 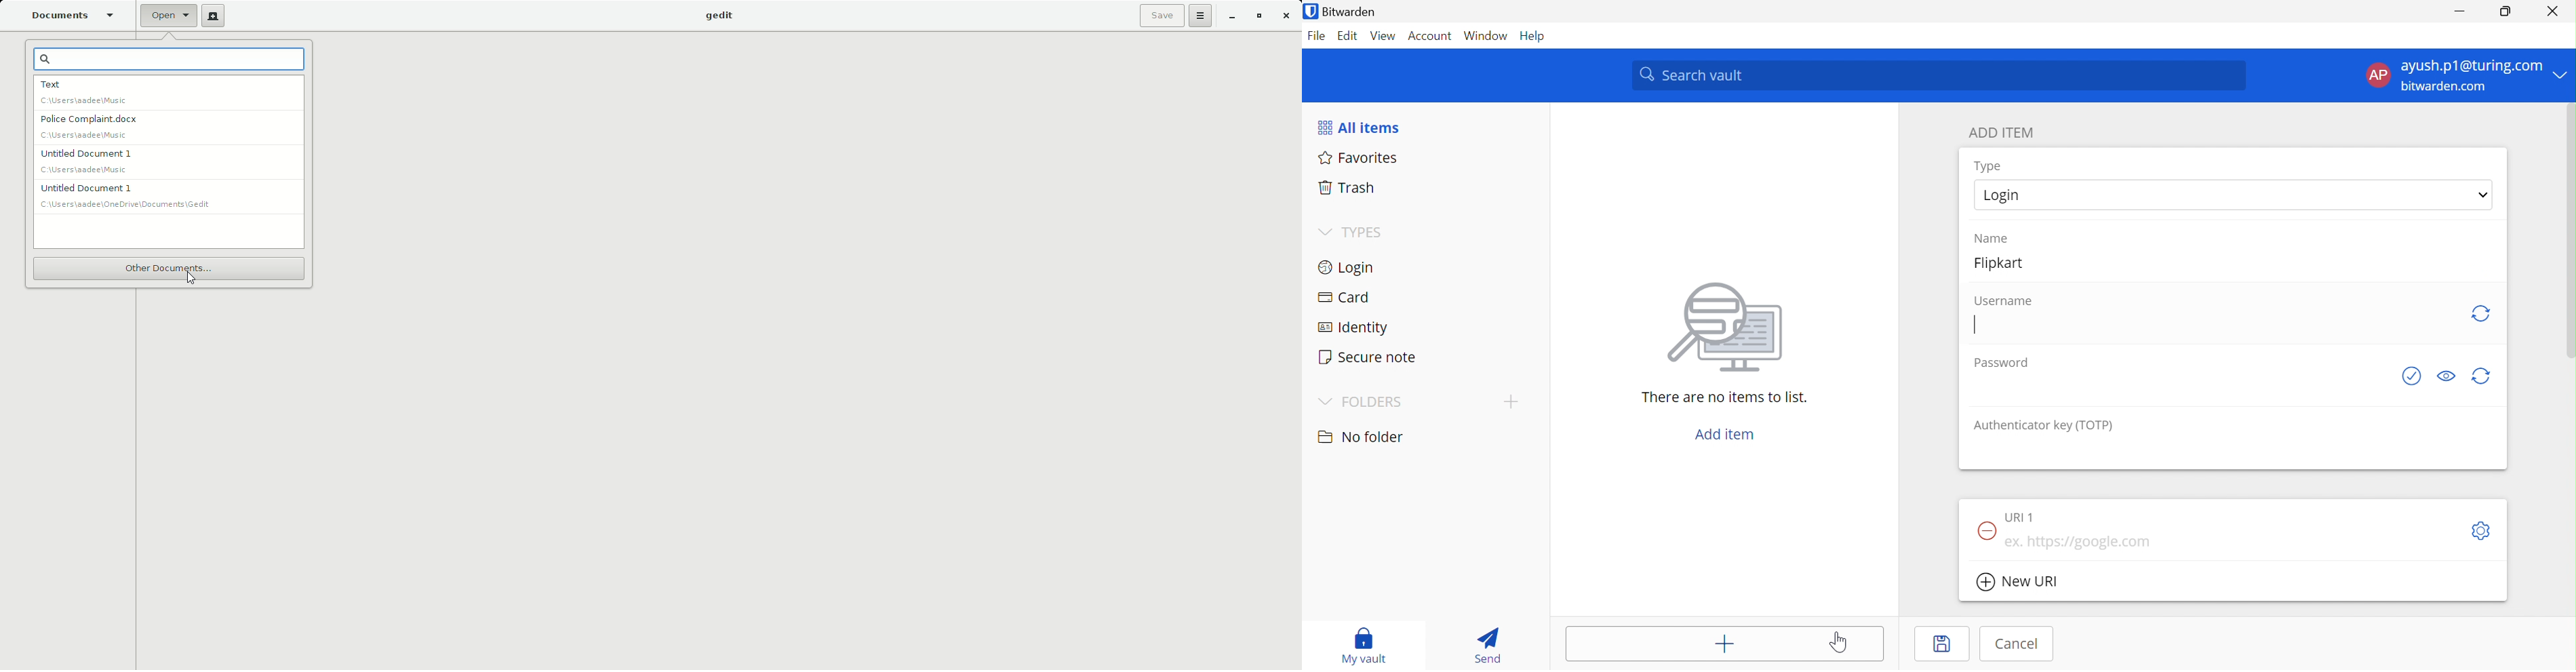 What do you see at coordinates (191, 279) in the screenshot?
I see `Cursor` at bounding box center [191, 279].